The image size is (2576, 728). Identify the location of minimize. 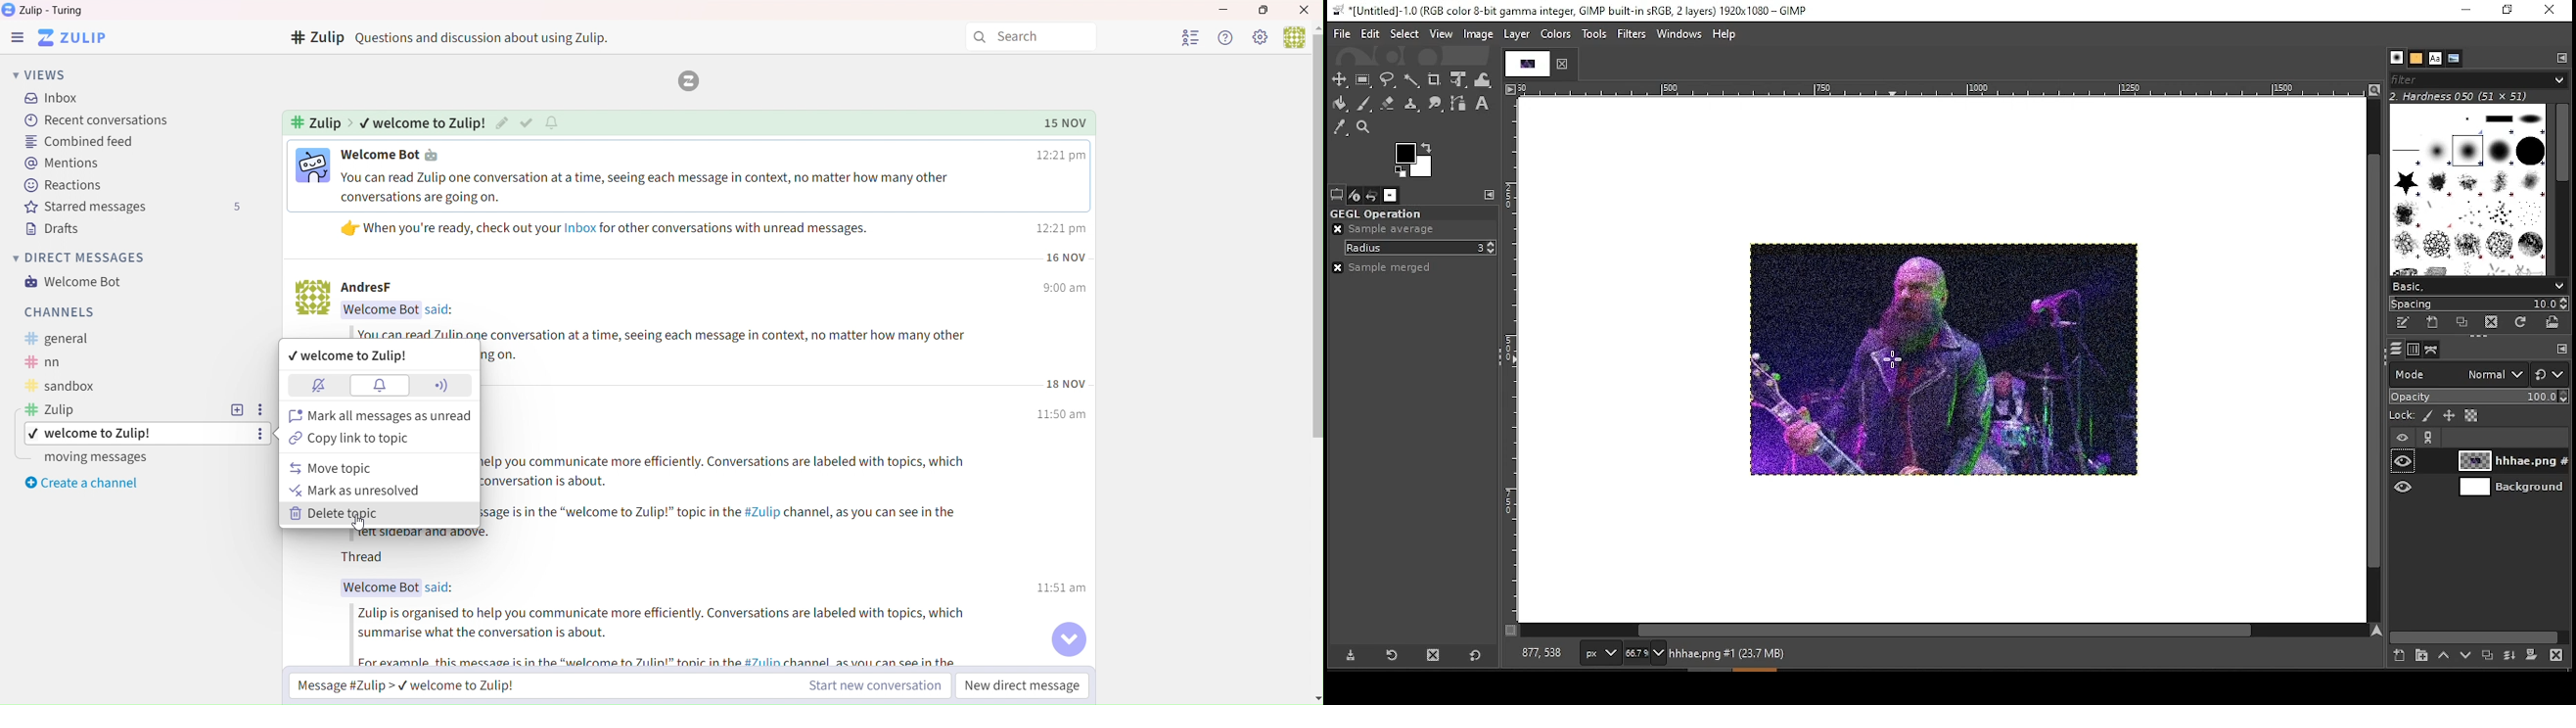
(2466, 12).